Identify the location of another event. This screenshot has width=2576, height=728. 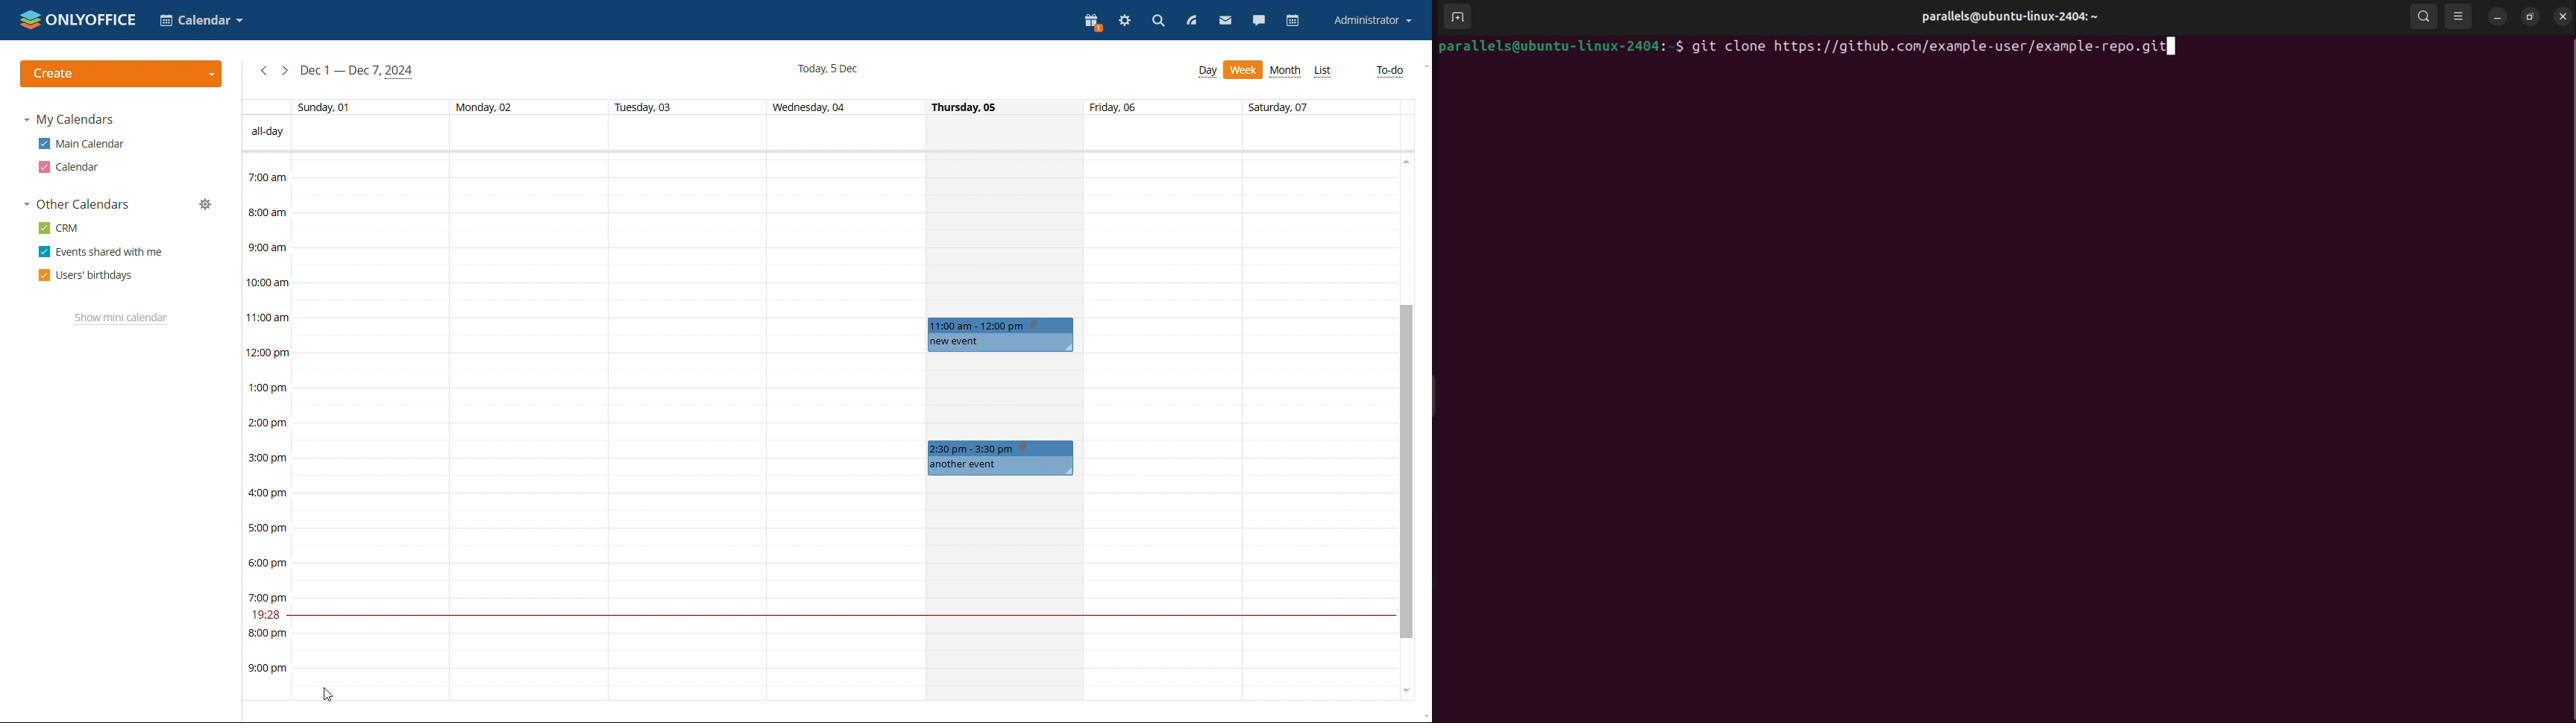
(1002, 467).